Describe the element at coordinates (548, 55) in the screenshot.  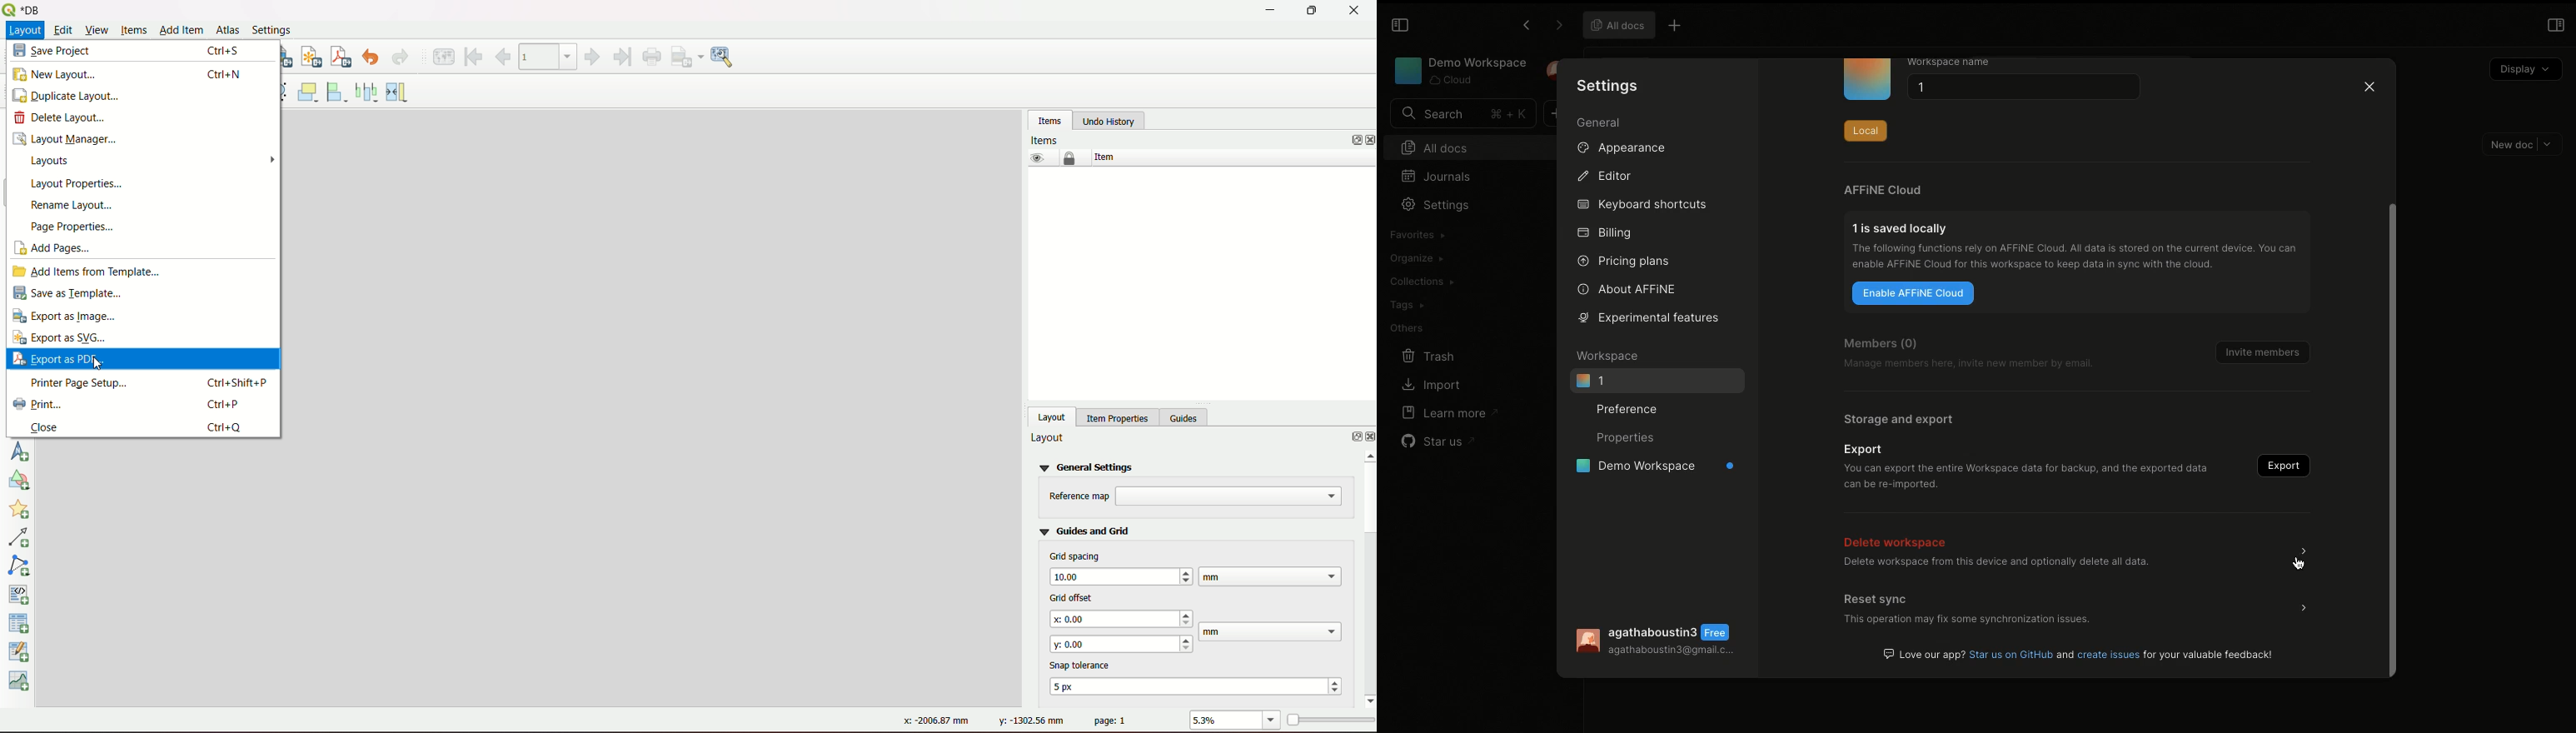
I see `atlas toolbar` at that location.